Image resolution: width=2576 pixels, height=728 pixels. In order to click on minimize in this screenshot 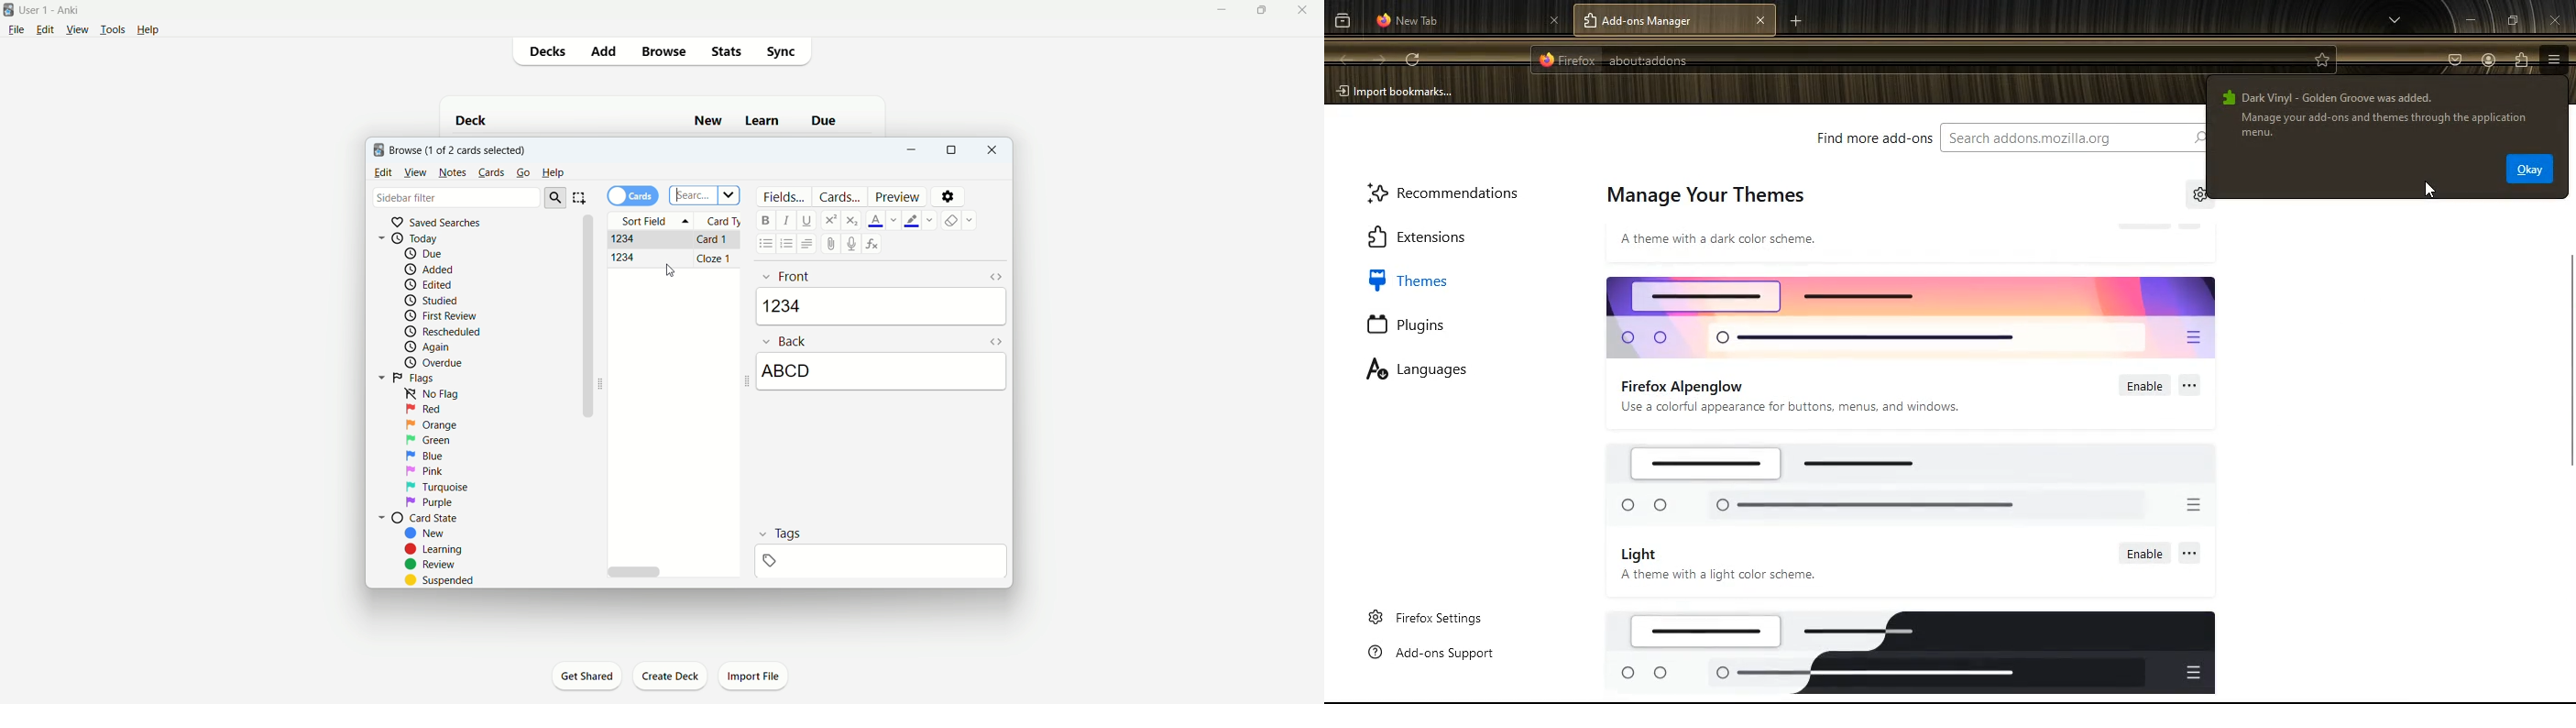, I will do `click(914, 153)`.